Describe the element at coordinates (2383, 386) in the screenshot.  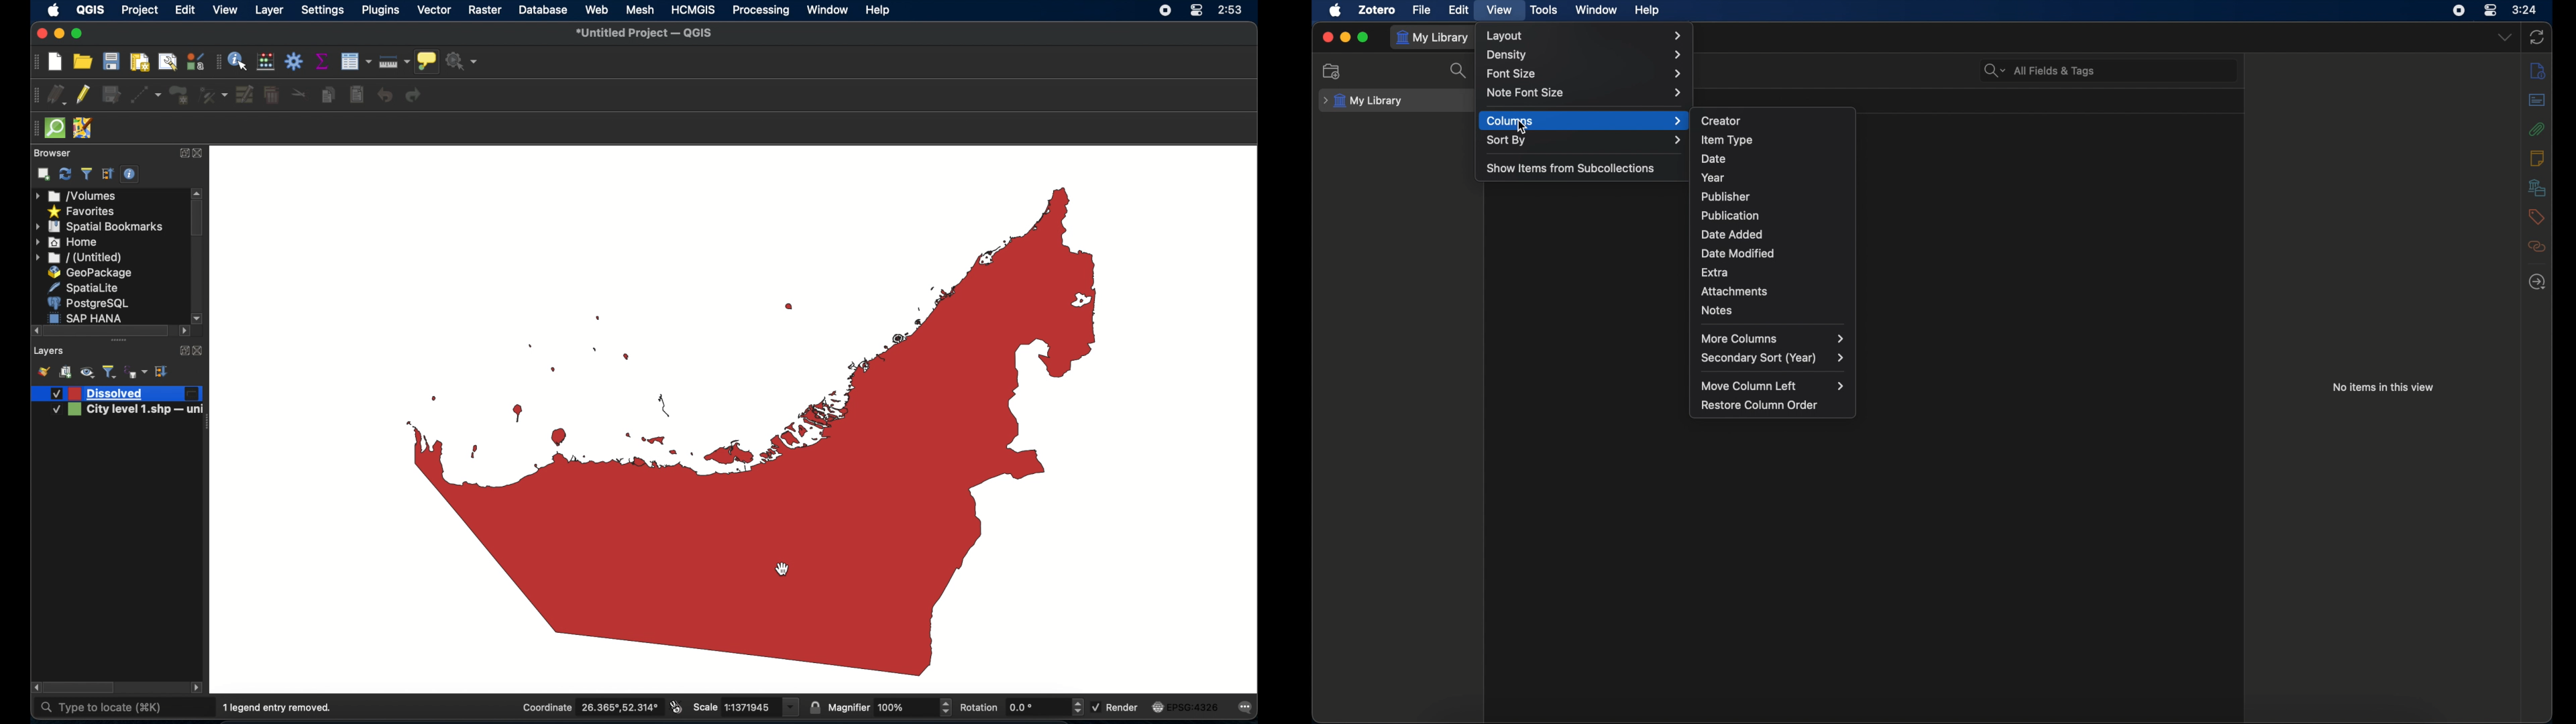
I see `no items in this view` at that location.